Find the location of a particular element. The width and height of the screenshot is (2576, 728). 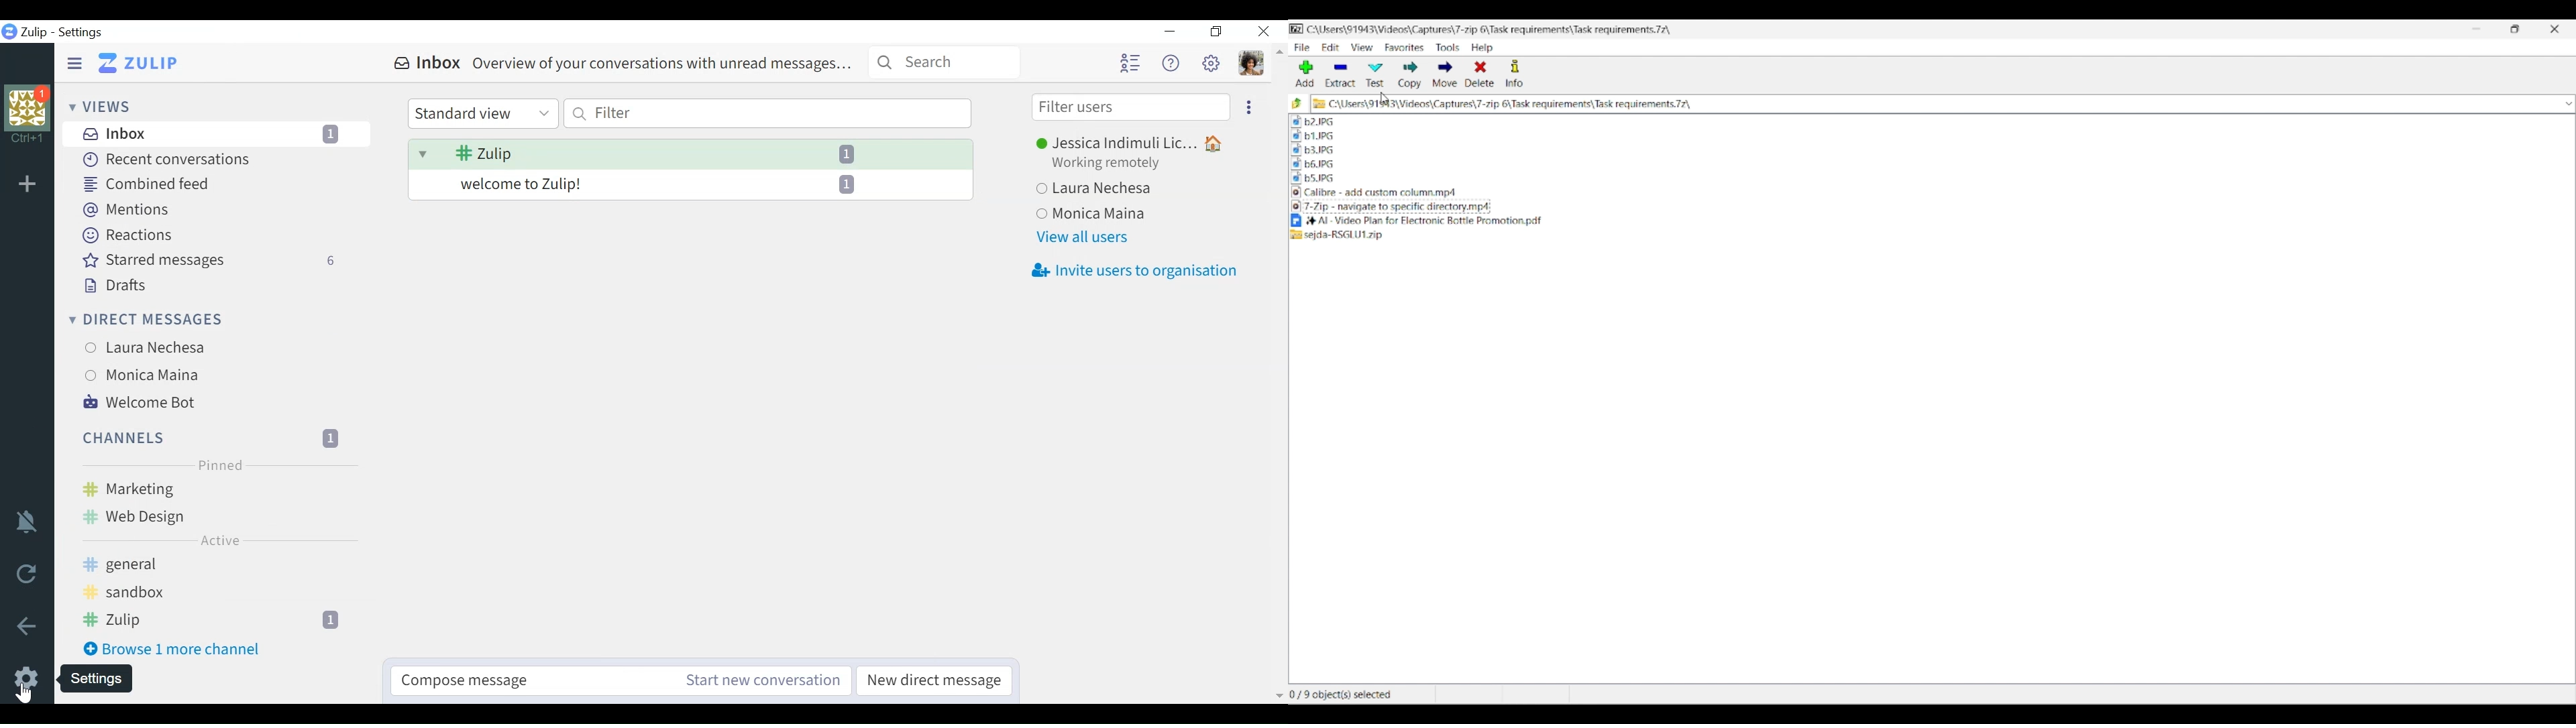

User is located at coordinates (1130, 143).